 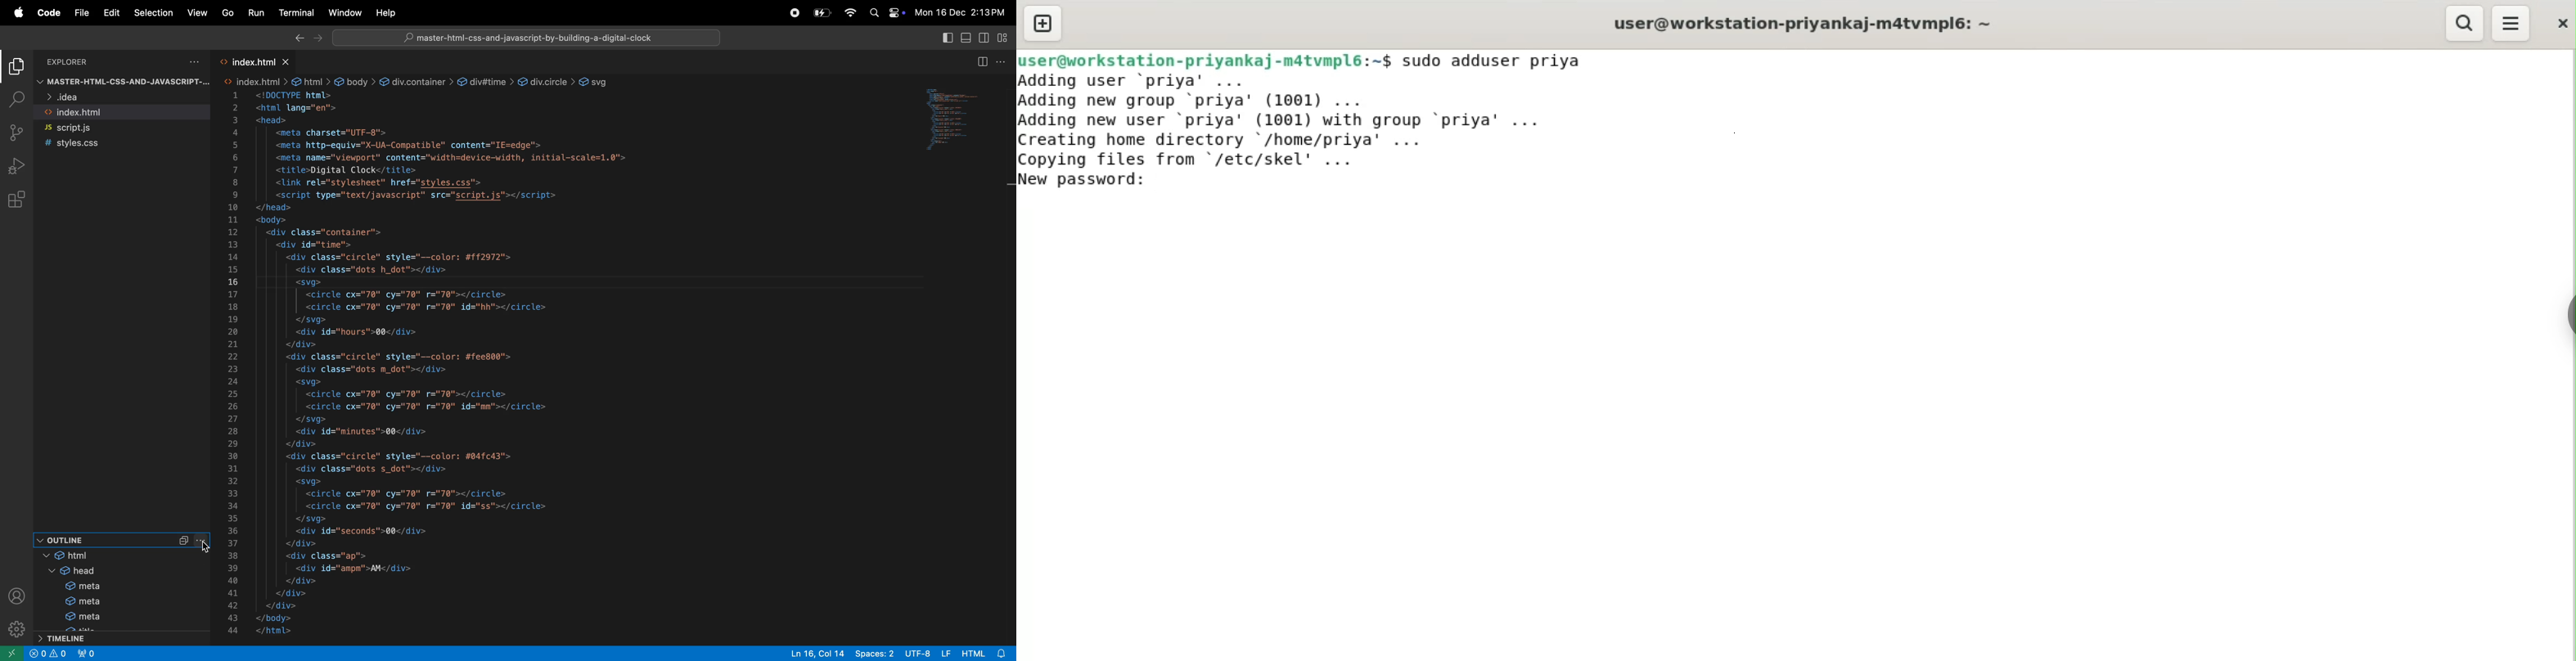 What do you see at coordinates (108, 98) in the screenshot?
I see `idea` at bounding box center [108, 98].